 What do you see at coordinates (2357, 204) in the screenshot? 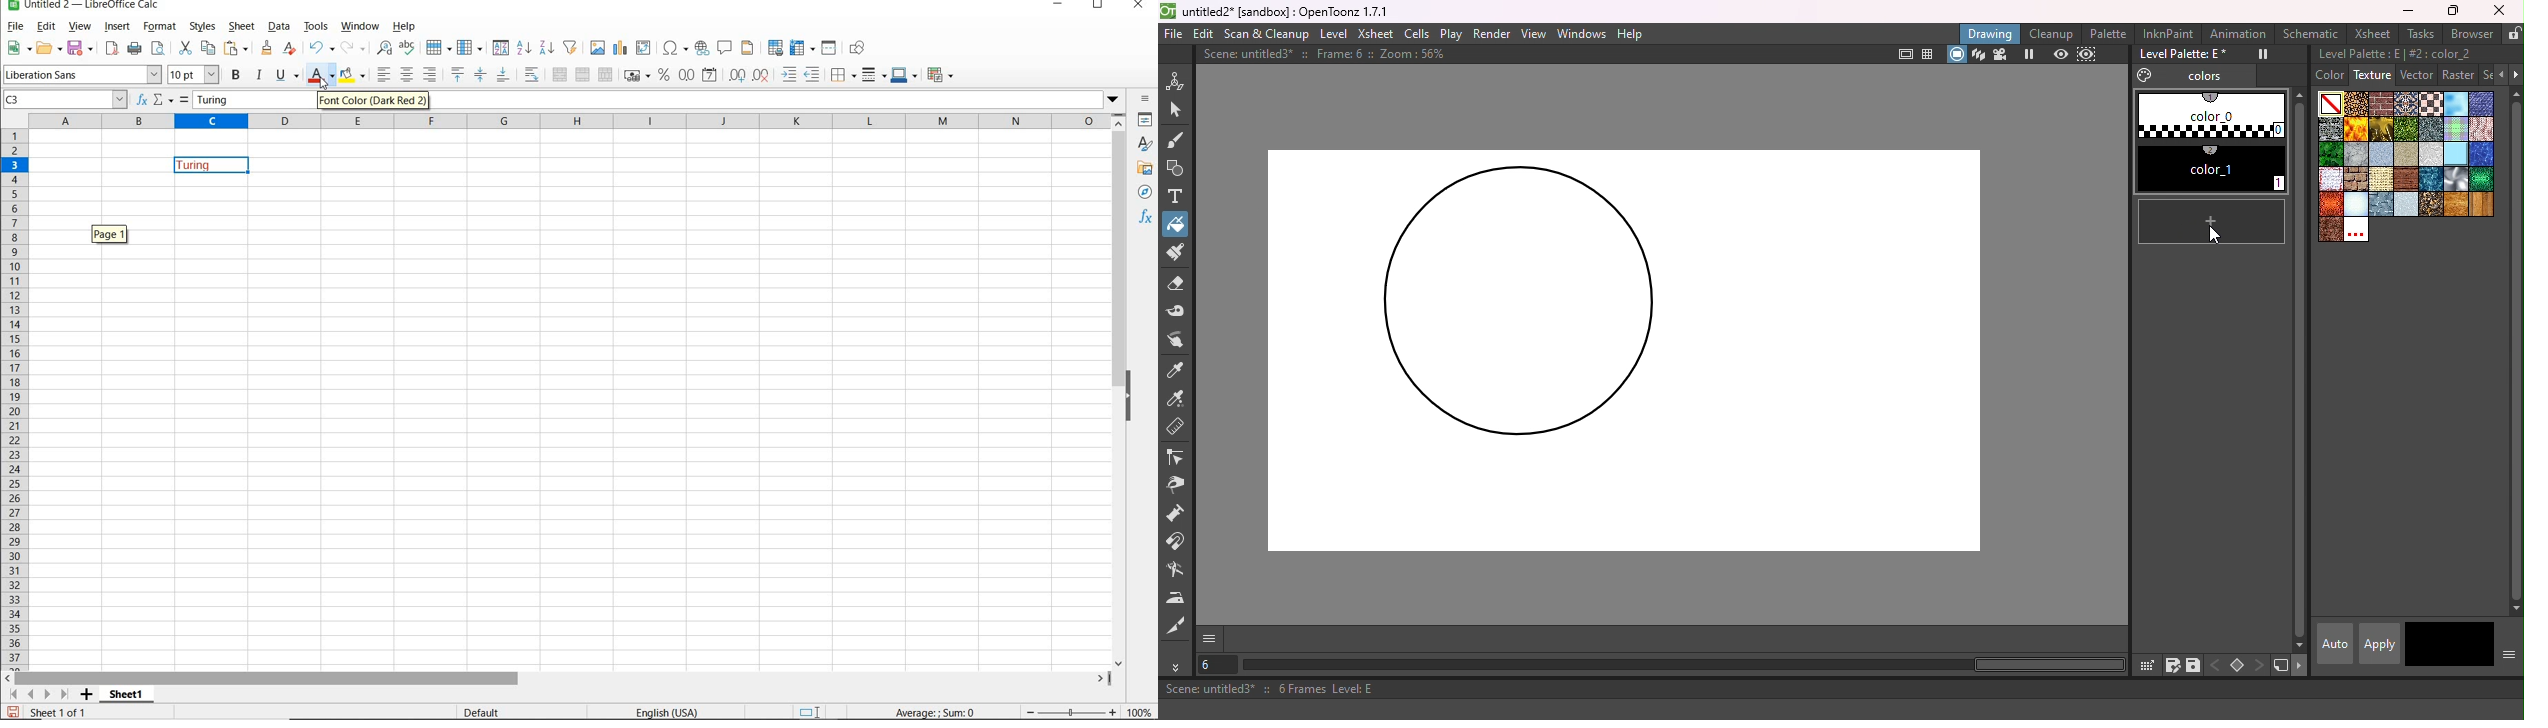
I see `snow.bmp` at bounding box center [2357, 204].